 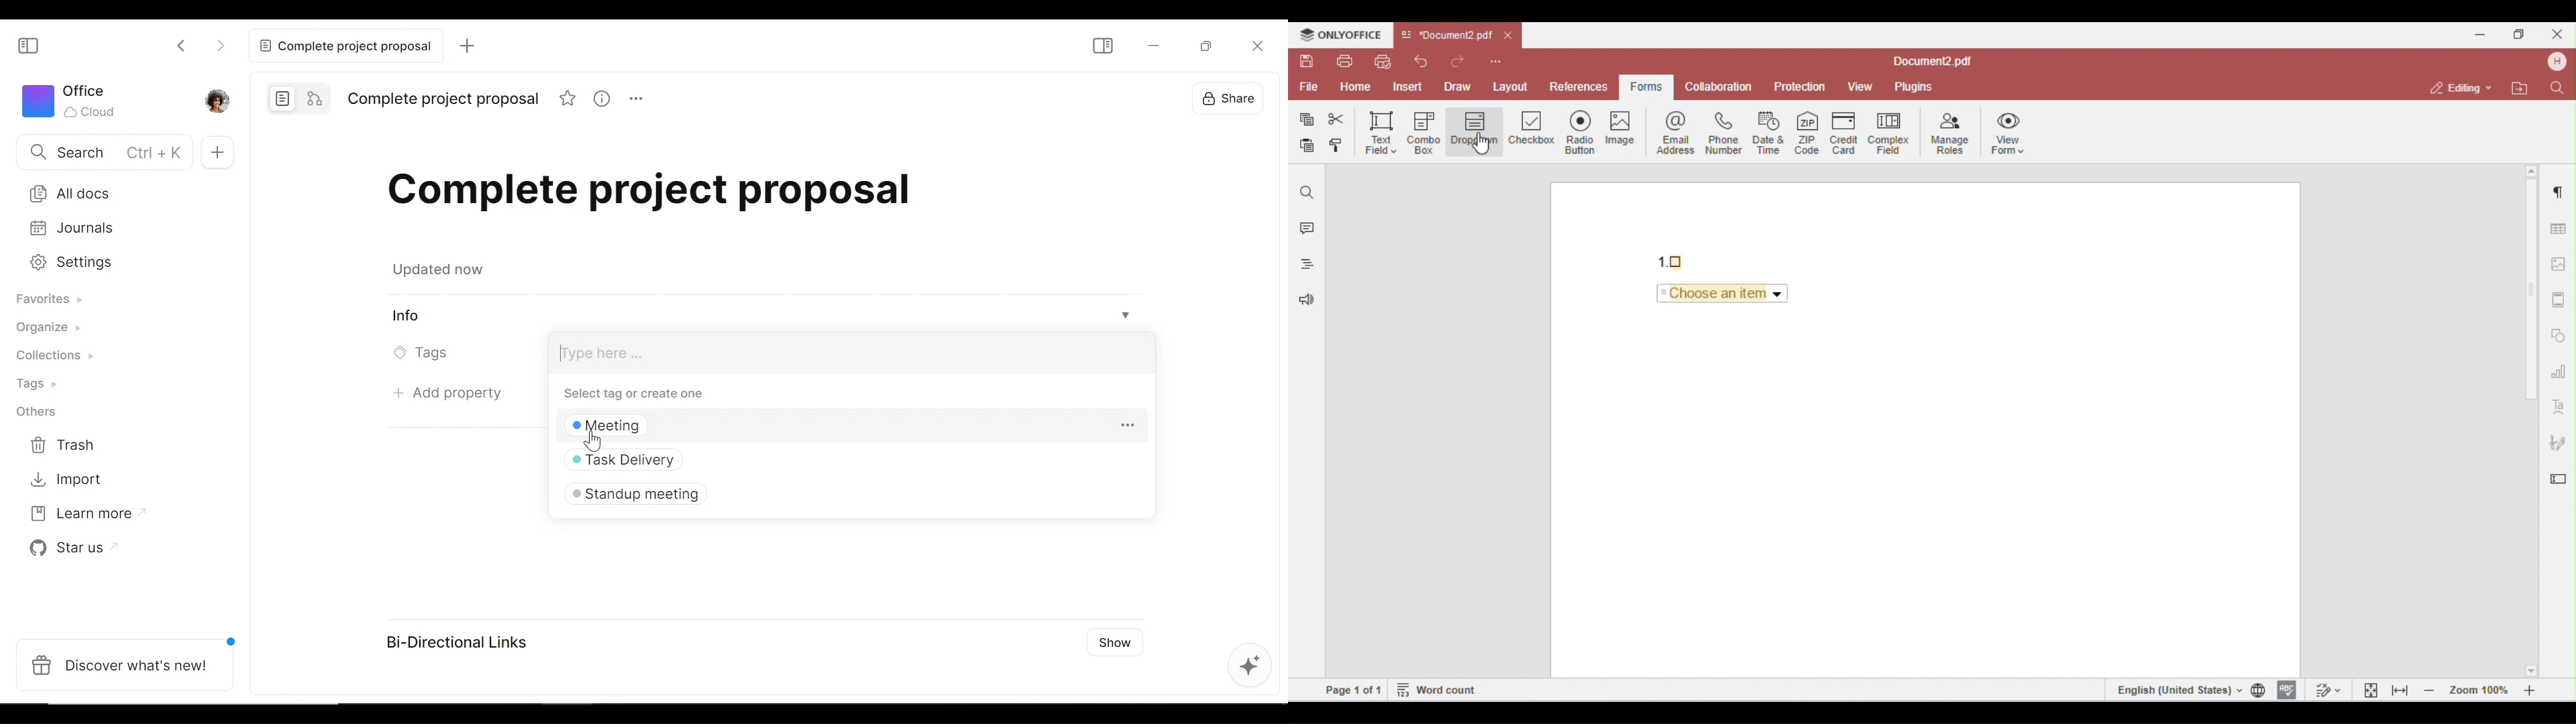 What do you see at coordinates (64, 446) in the screenshot?
I see `Trash` at bounding box center [64, 446].